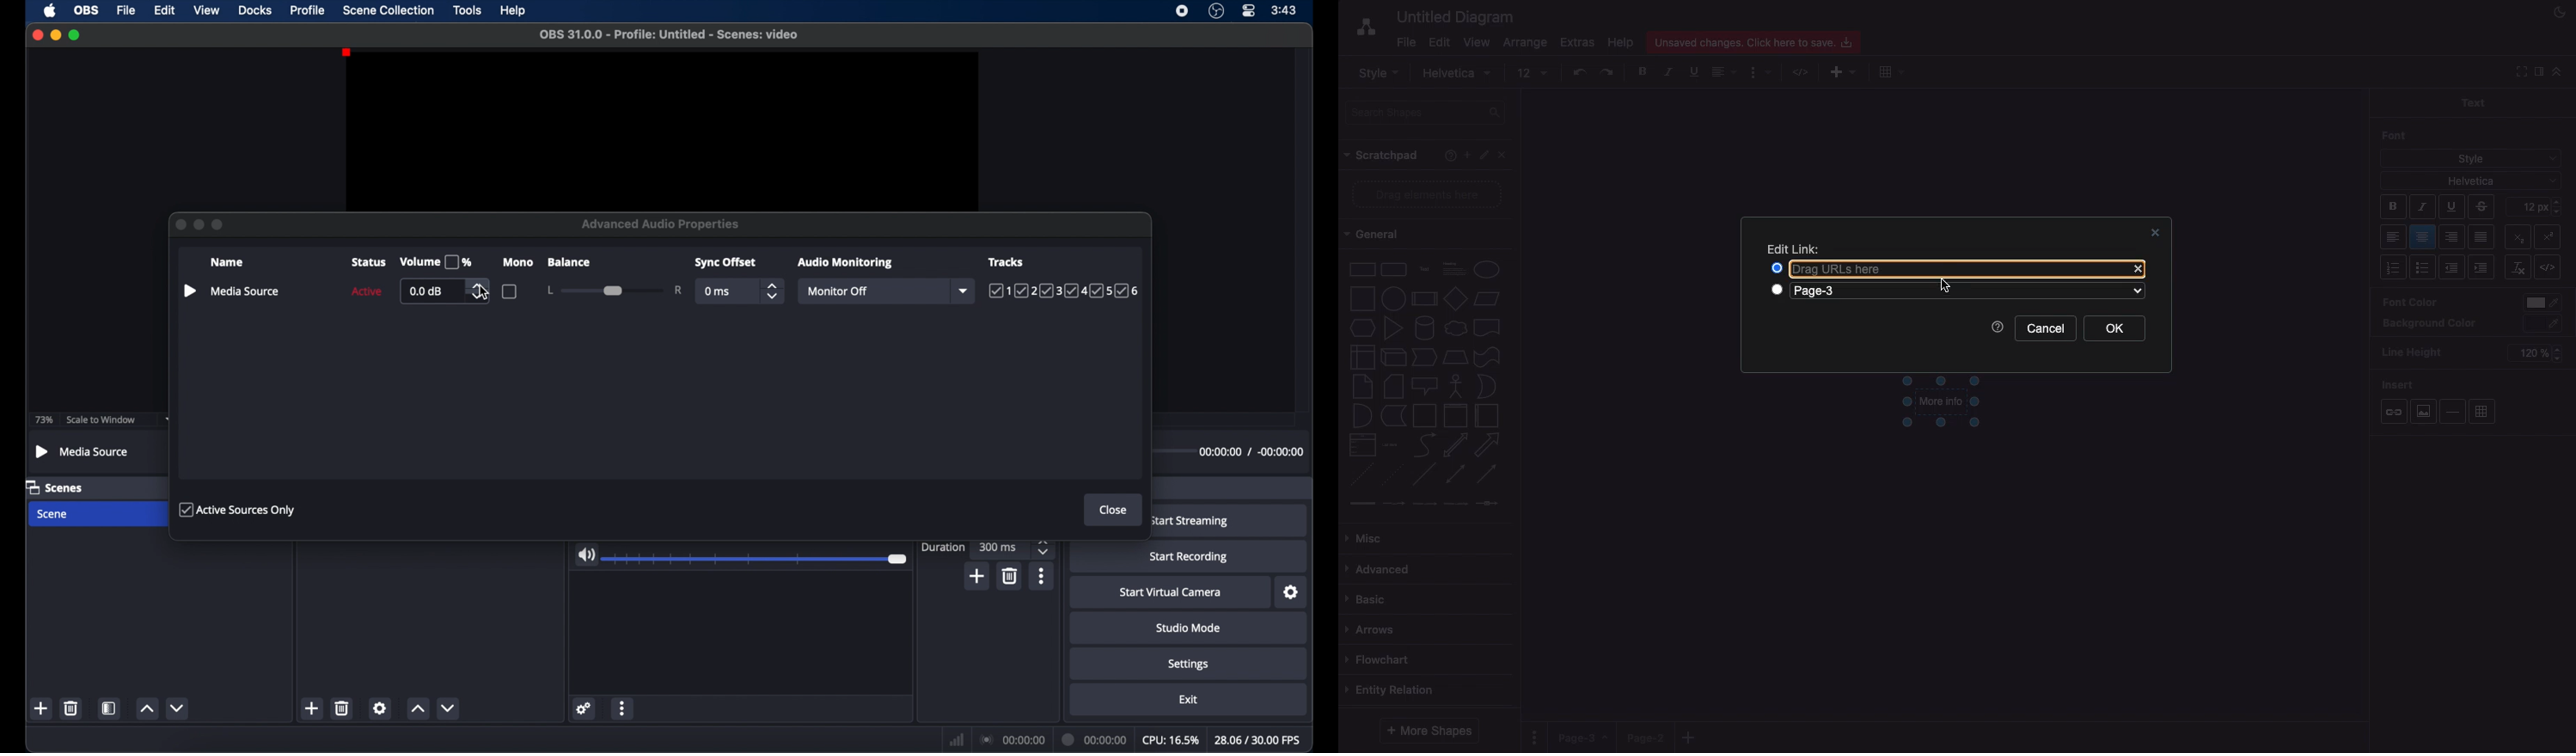 The image size is (2576, 756). I want to click on slider, so click(614, 289).